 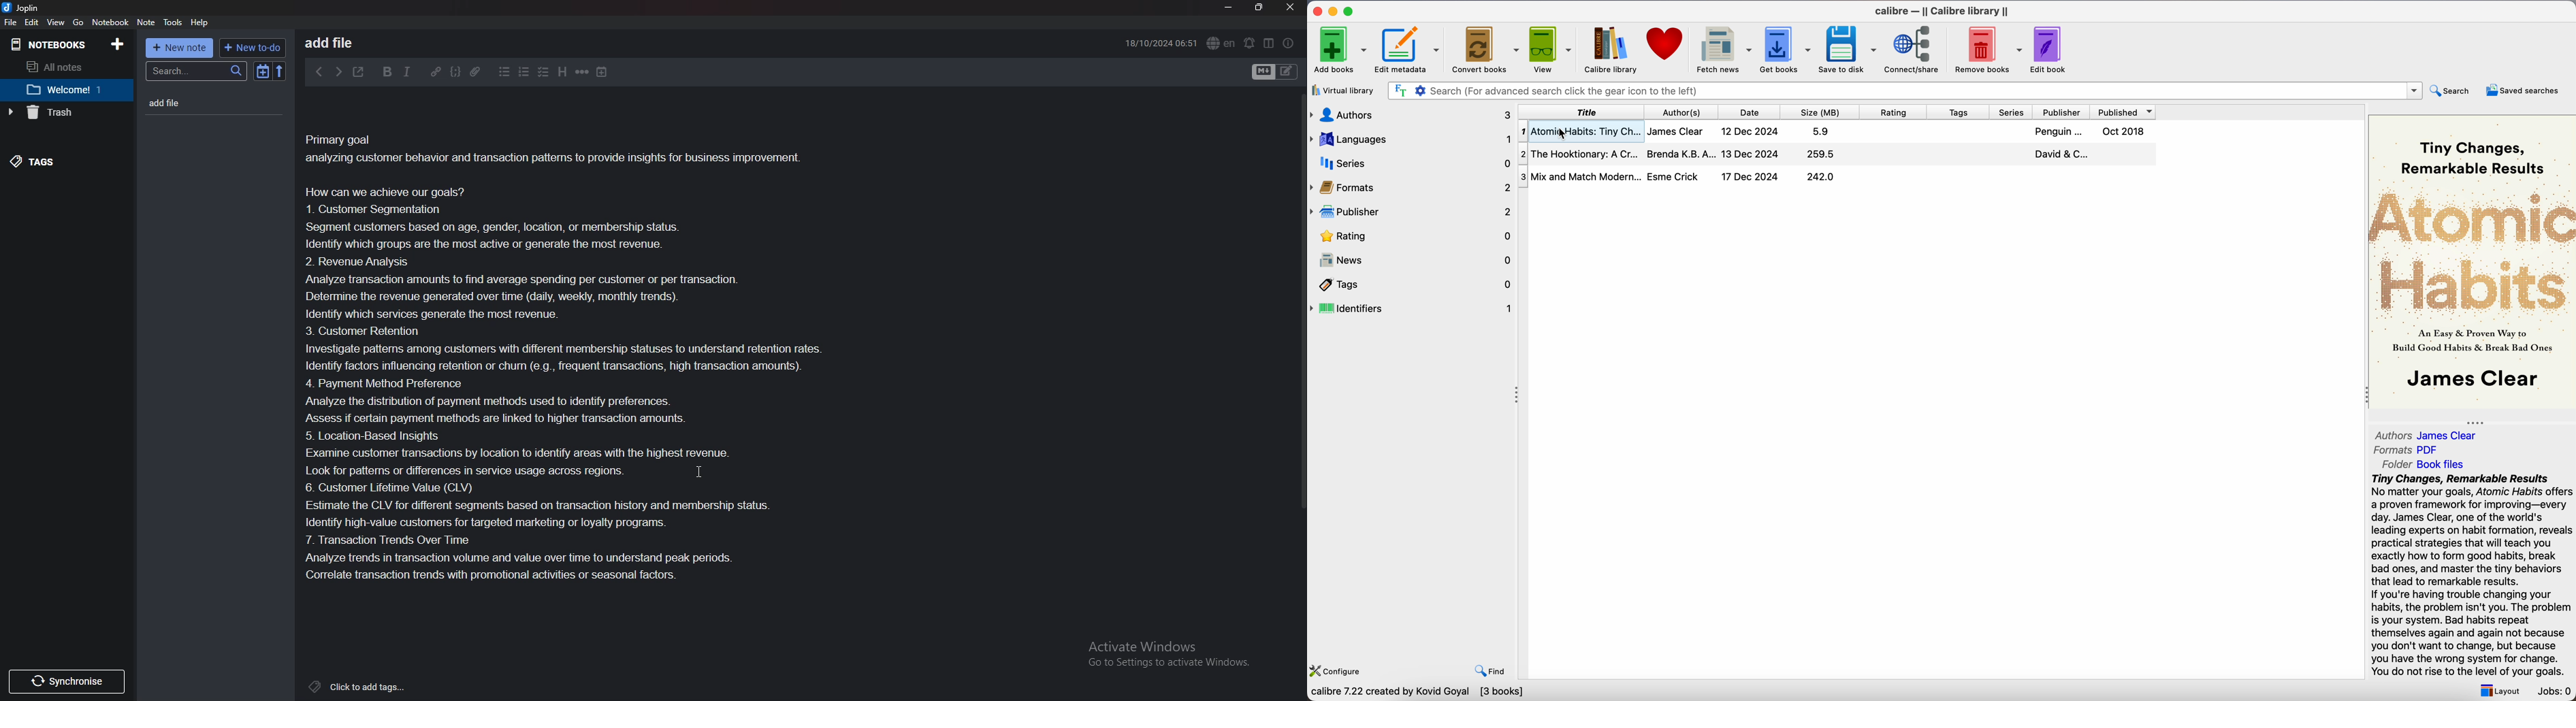 What do you see at coordinates (1317, 12) in the screenshot?
I see `close app` at bounding box center [1317, 12].